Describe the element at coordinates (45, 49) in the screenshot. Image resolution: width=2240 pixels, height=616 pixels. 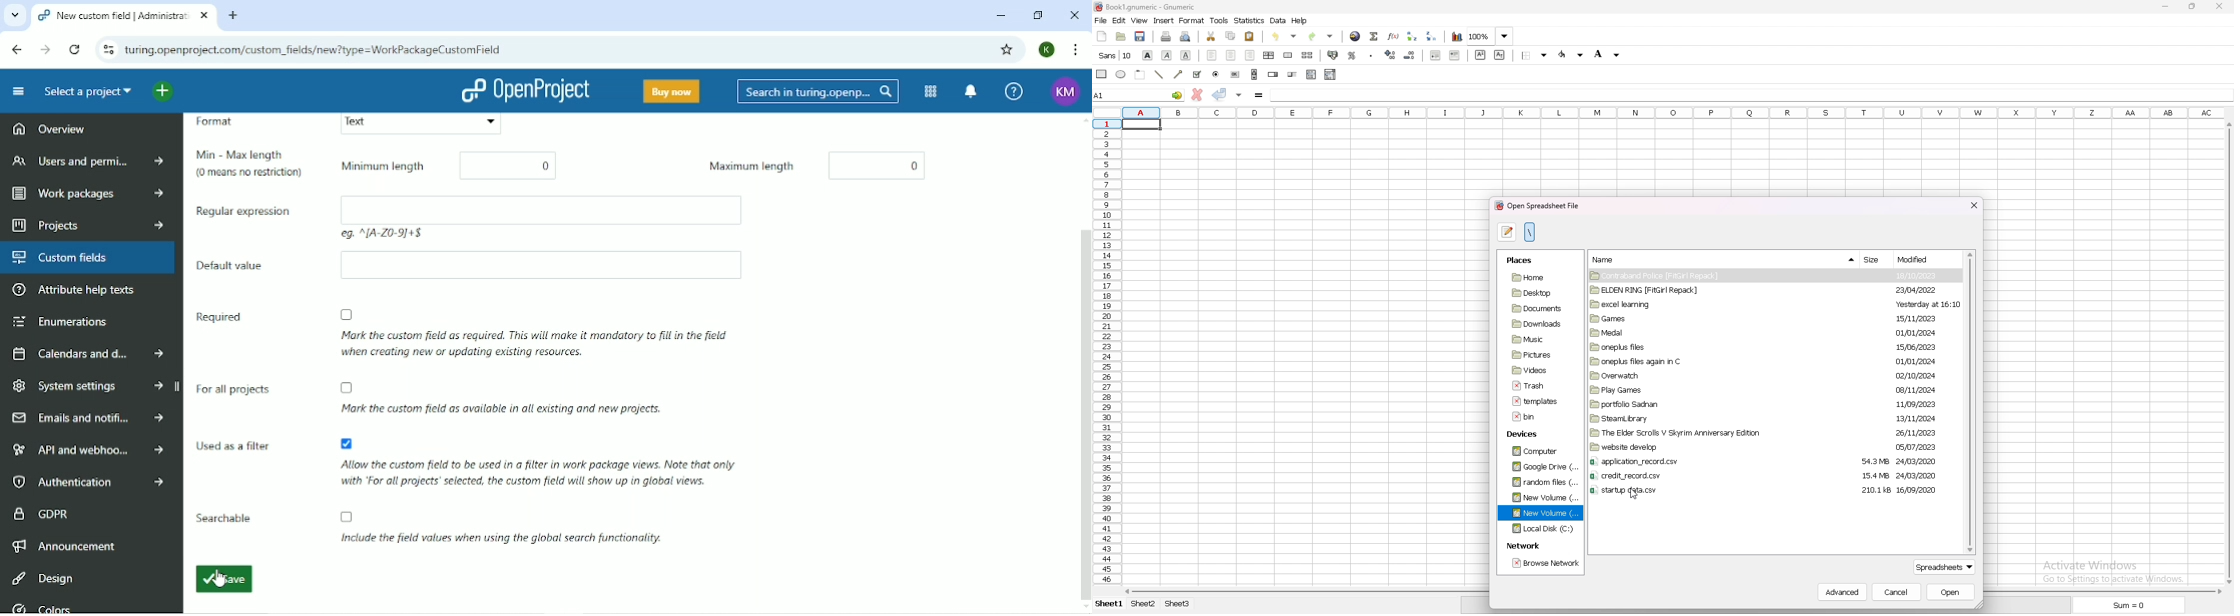
I see `Forward` at that location.